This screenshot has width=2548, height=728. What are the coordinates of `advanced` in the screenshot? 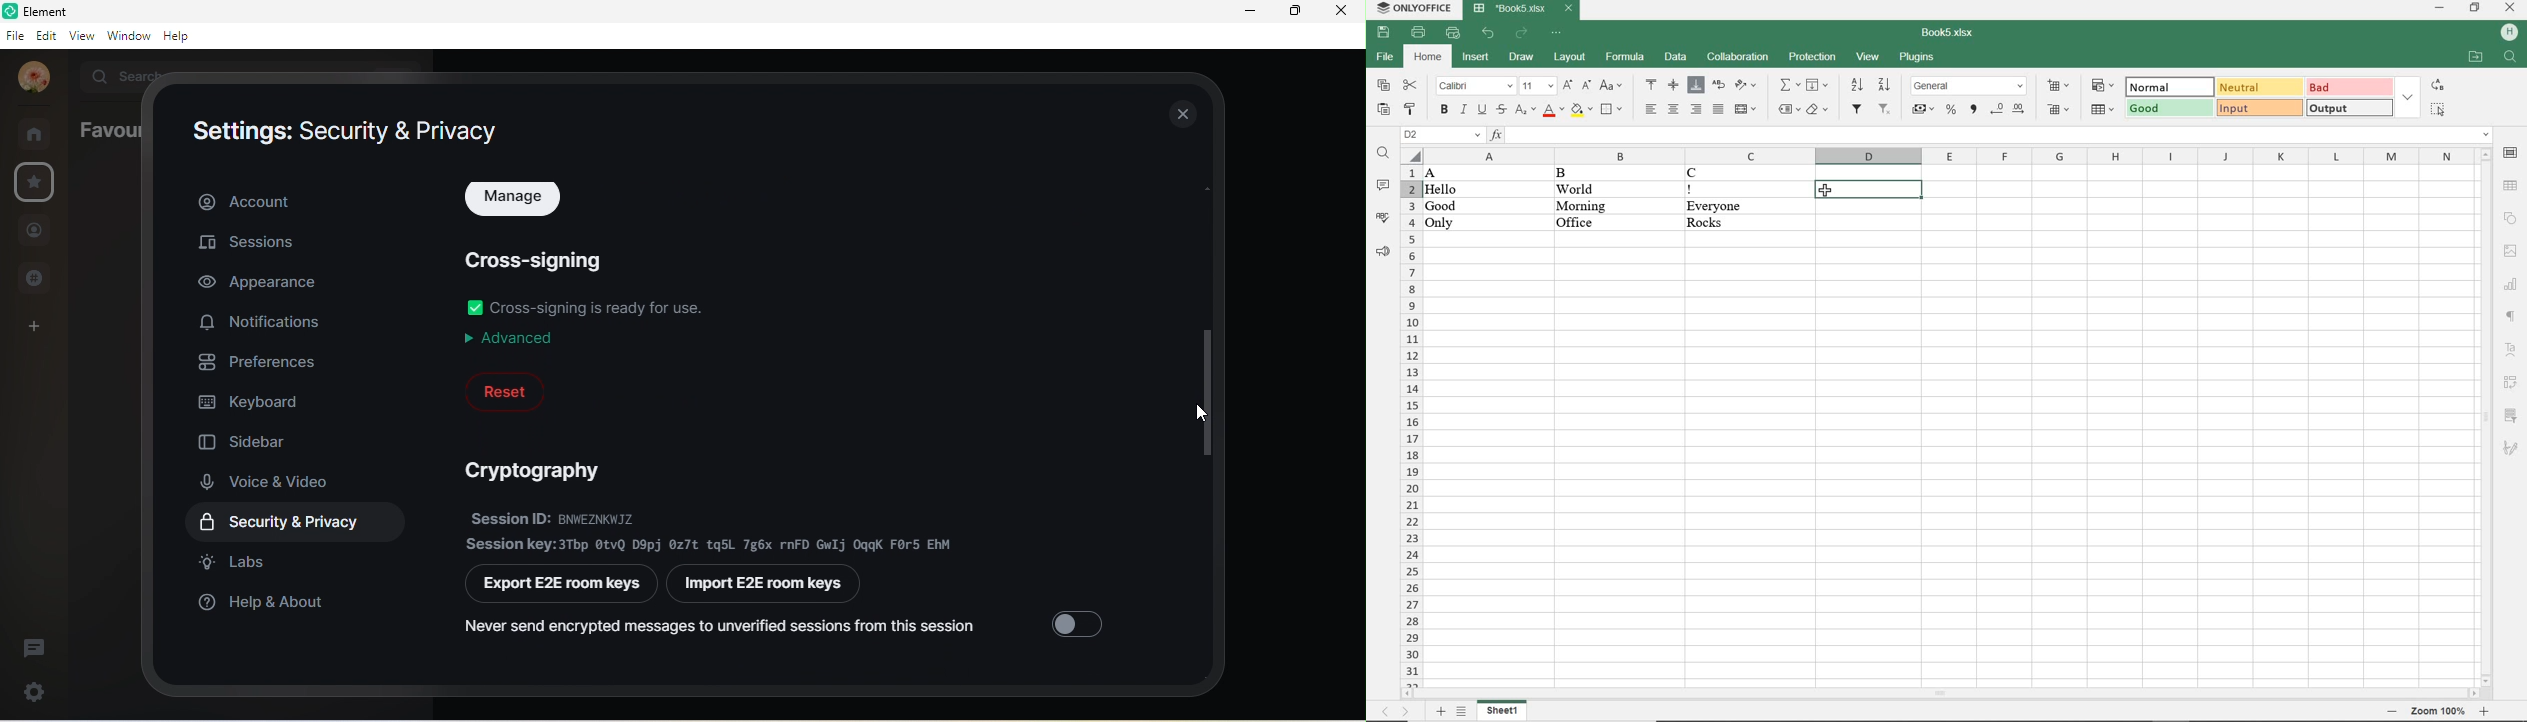 It's located at (513, 338).